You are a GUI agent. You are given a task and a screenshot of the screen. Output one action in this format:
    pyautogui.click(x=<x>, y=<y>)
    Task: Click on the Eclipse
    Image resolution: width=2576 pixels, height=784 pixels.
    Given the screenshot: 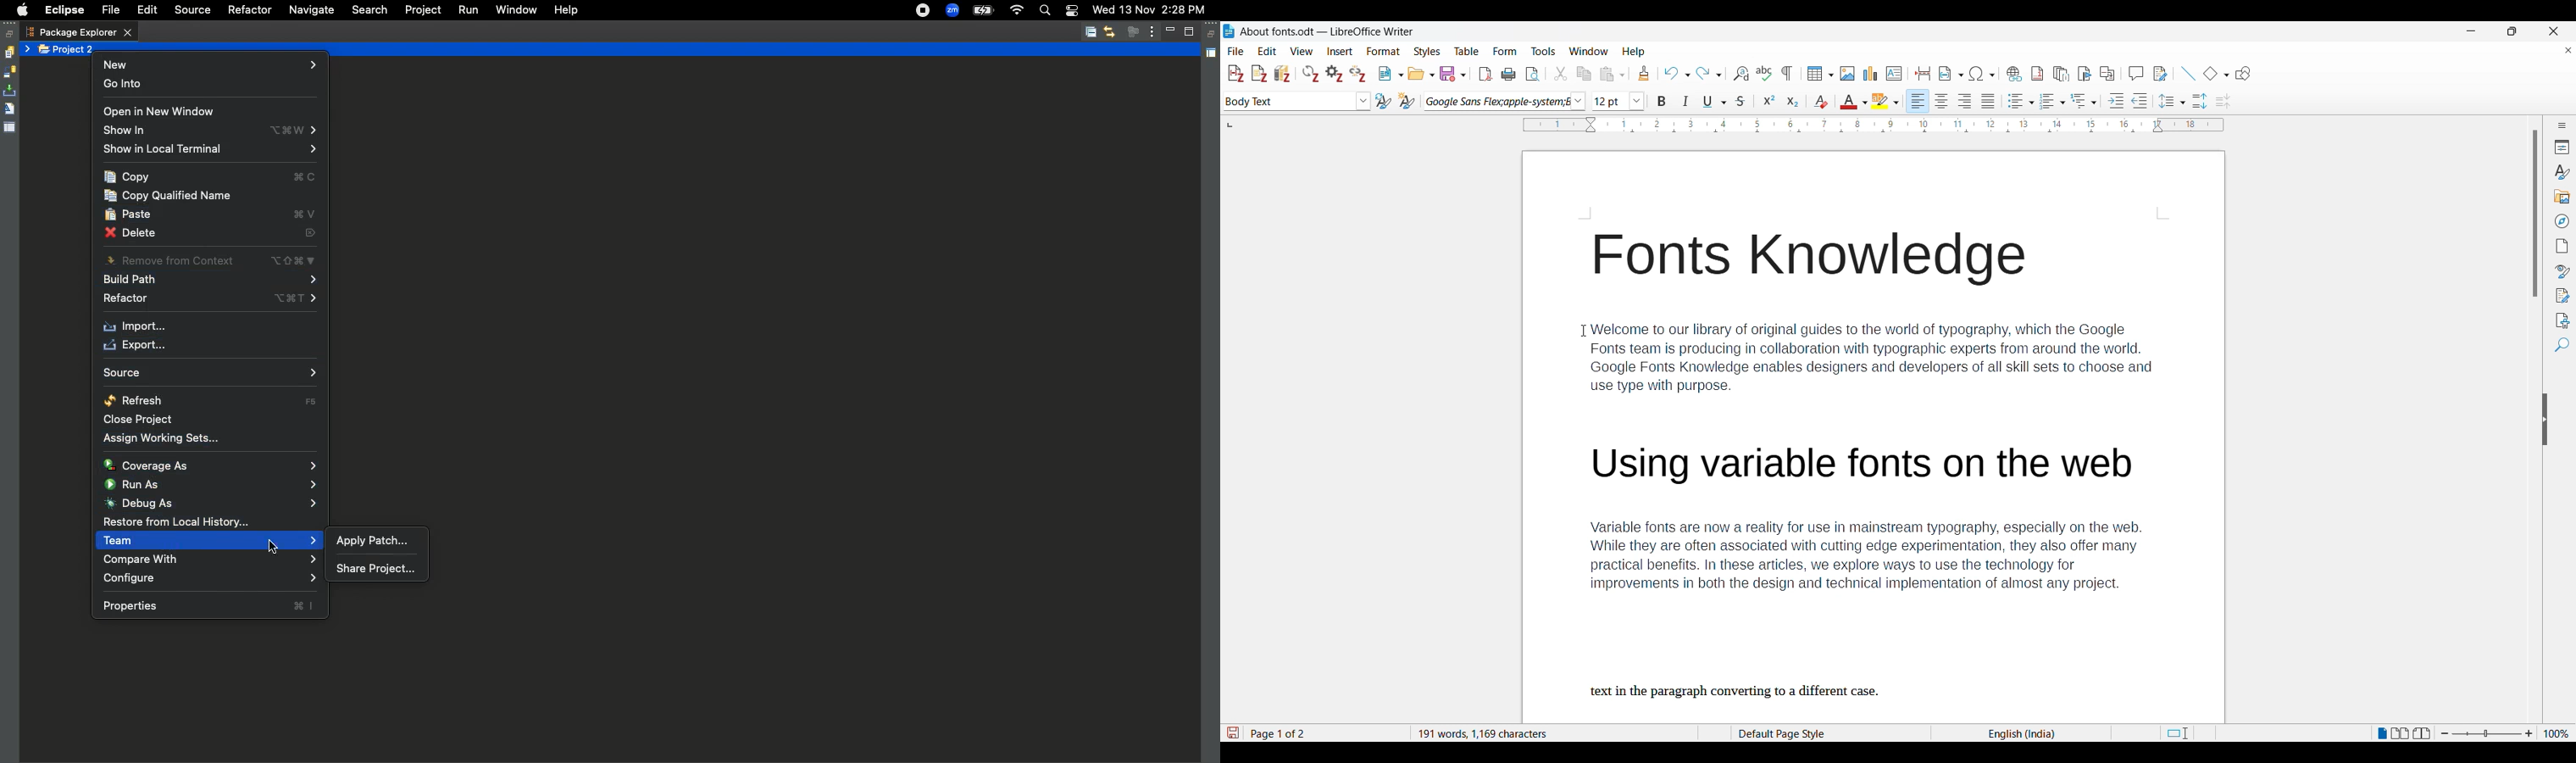 What is the action you would take?
    pyautogui.click(x=64, y=10)
    